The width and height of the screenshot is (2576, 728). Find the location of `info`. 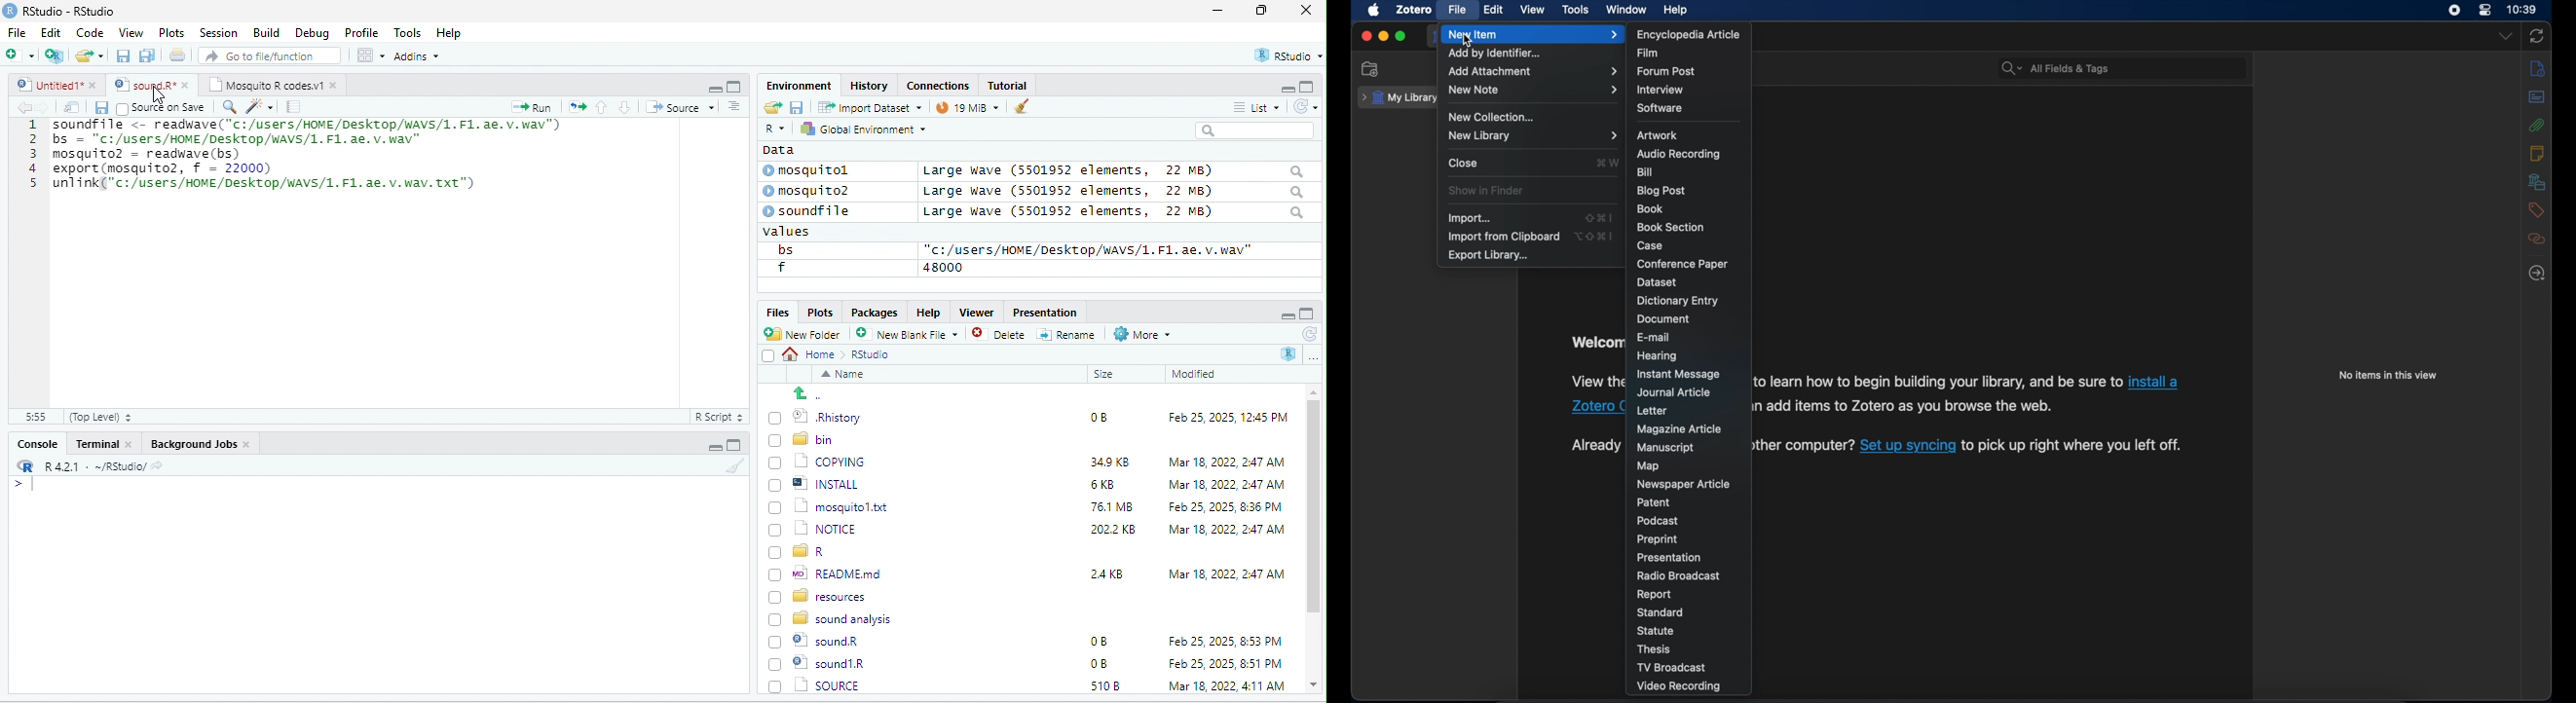

info is located at coordinates (2538, 69).